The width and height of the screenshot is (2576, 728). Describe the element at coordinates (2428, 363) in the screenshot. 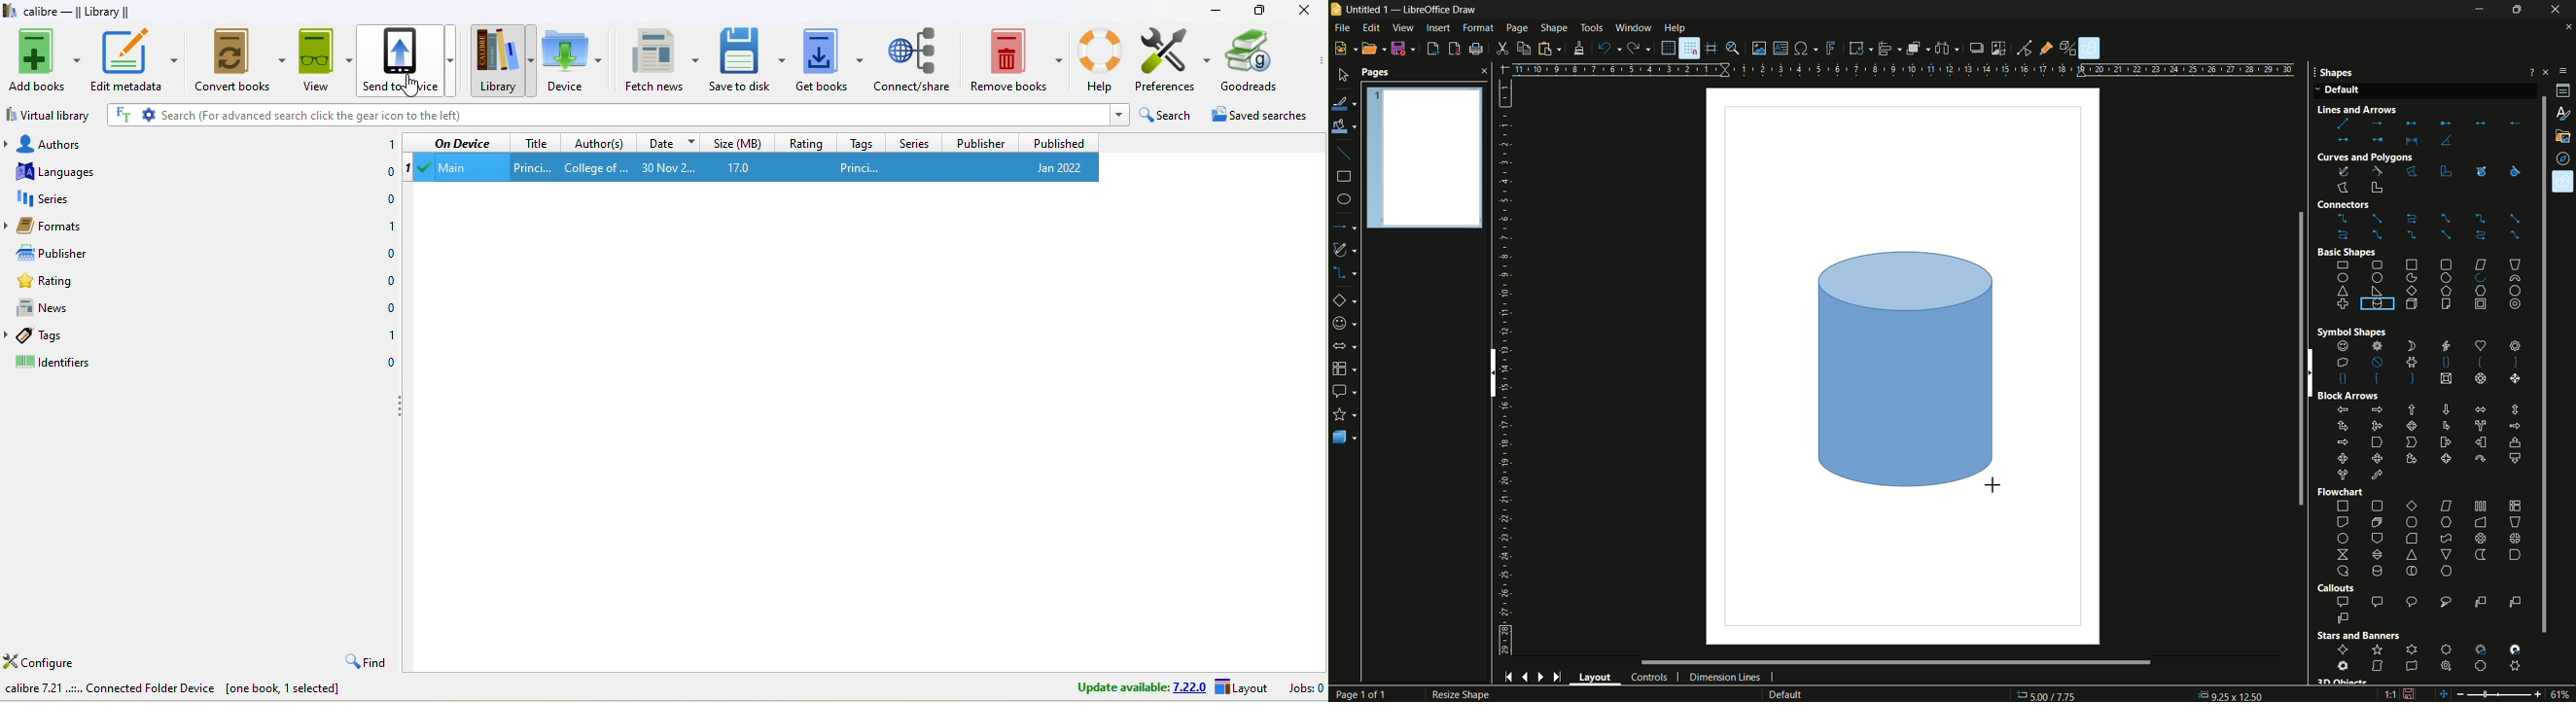

I see `shapes` at that location.